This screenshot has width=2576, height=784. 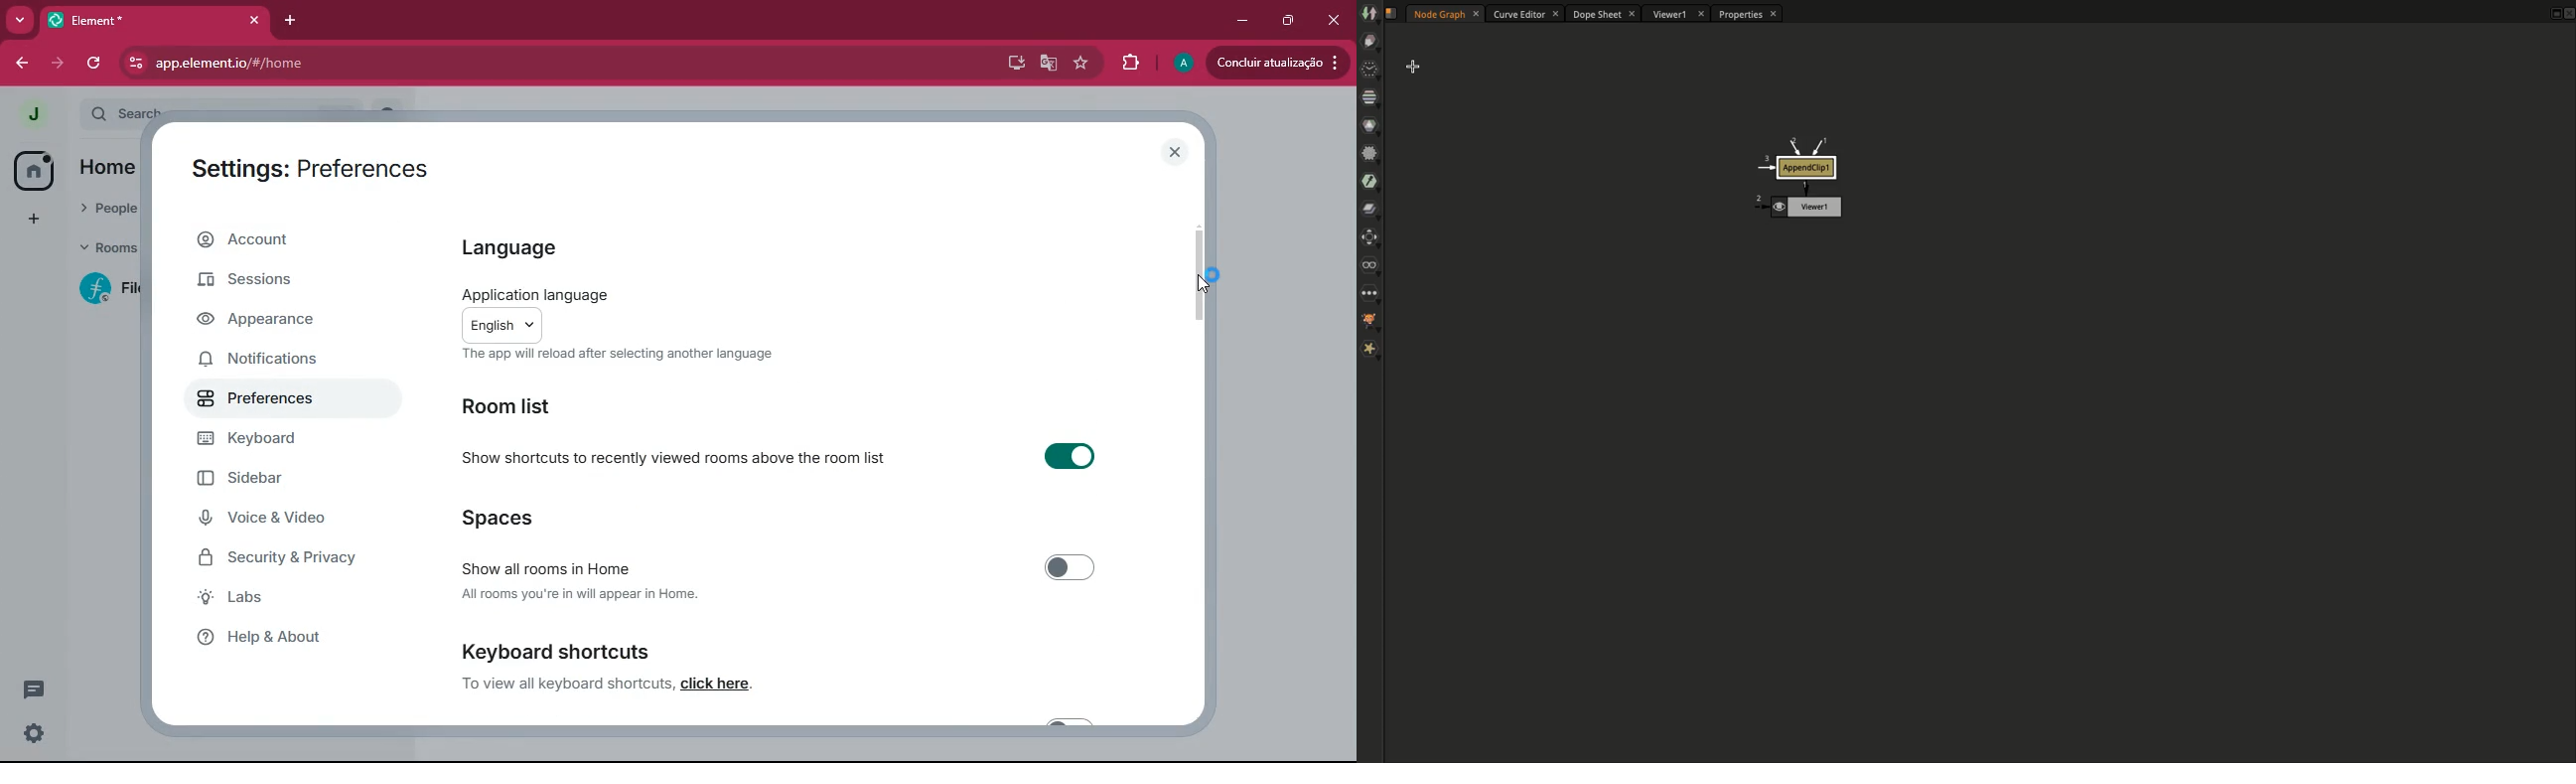 What do you see at coordinates (272, 521) in the screenshot?
I see `Voice & Video` at bounding box center [272, 521].